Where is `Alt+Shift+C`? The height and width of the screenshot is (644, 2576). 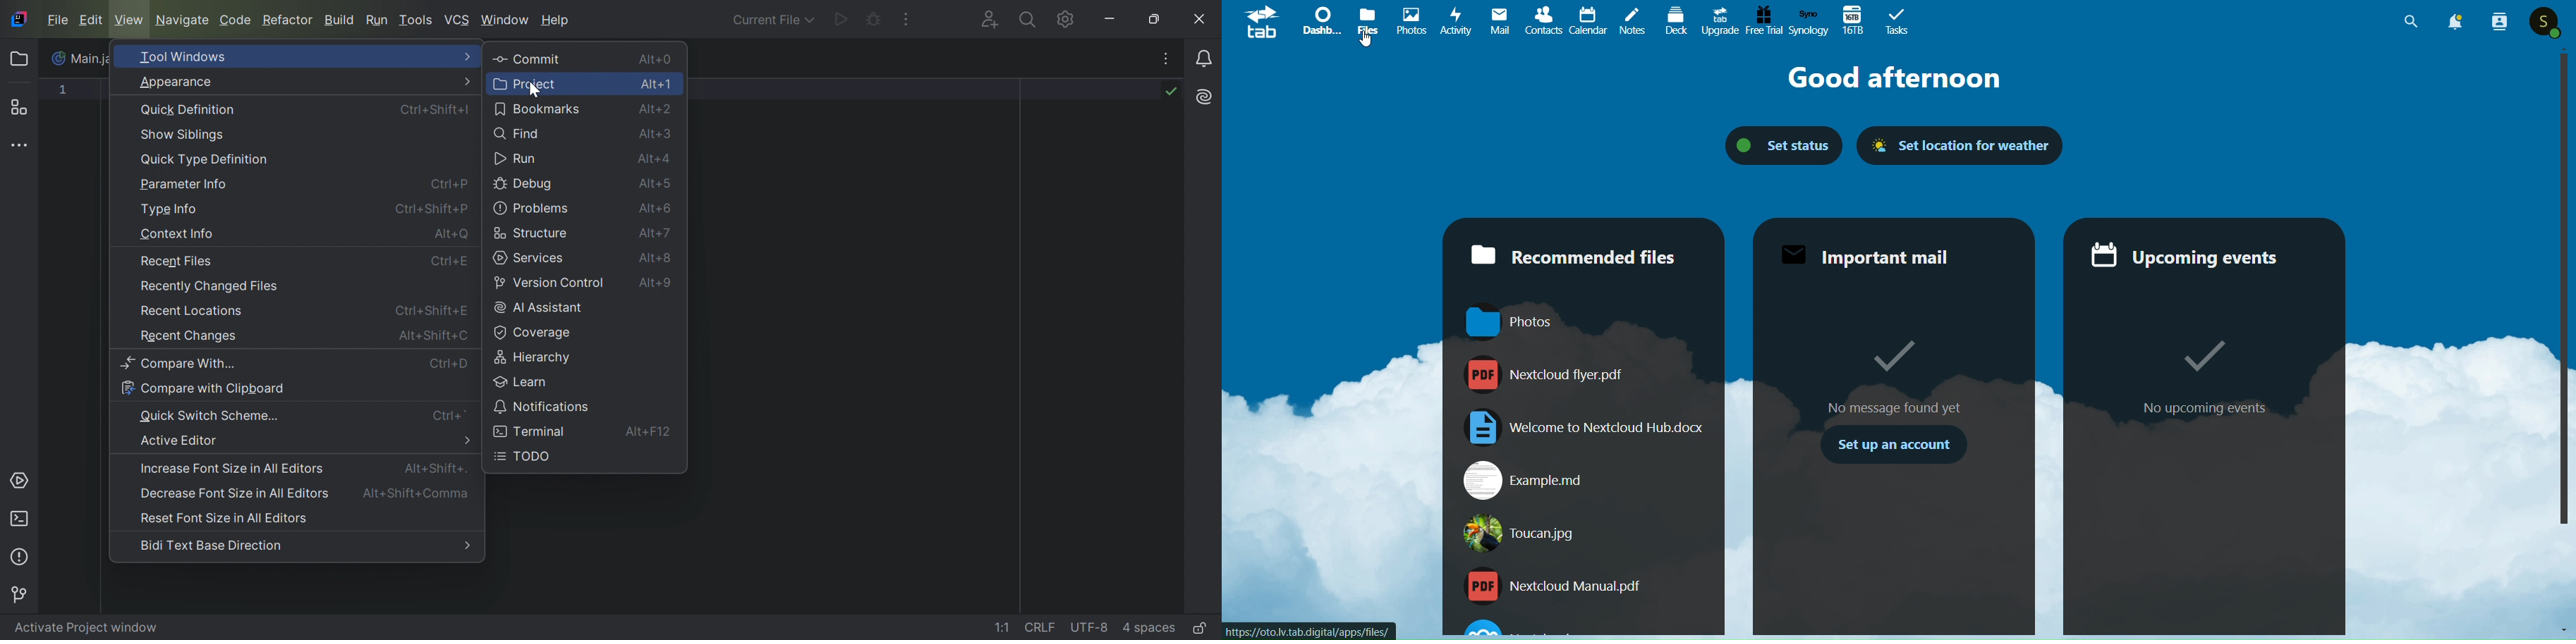 Alt+Shift+C is located at coordinates (434, 335).